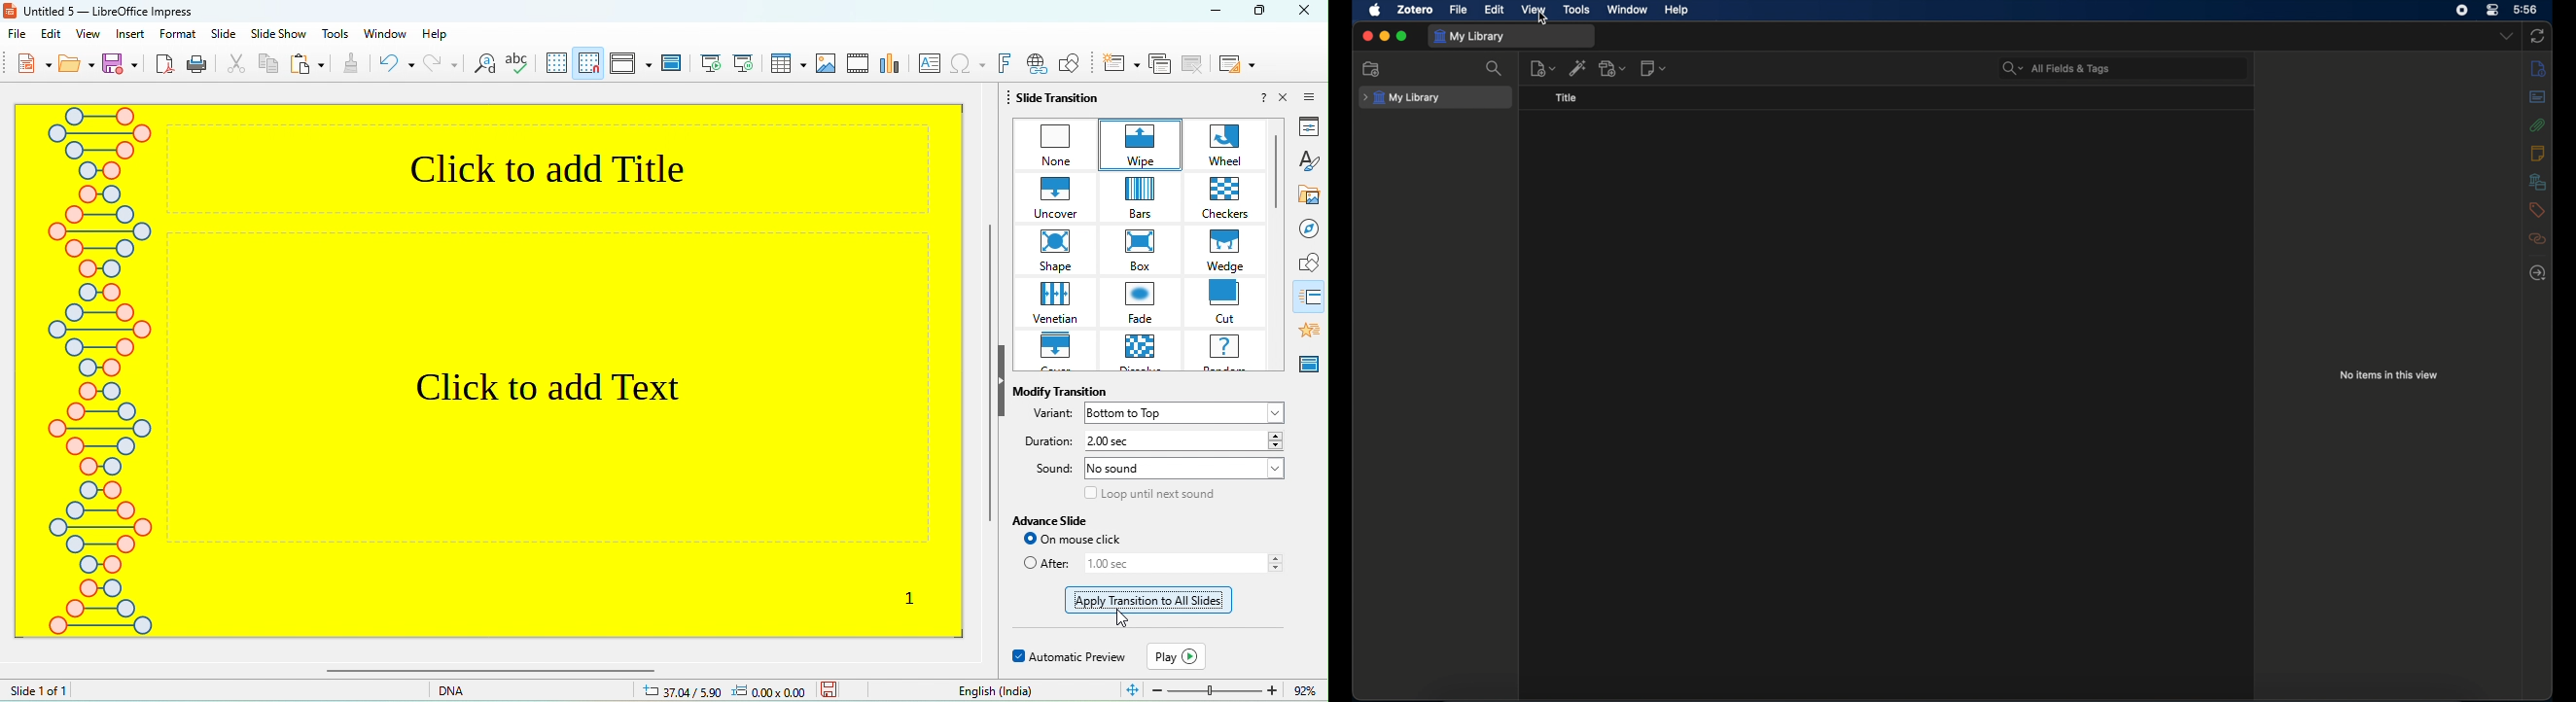 This screenshot has width=2576, height=728. Describe the element at coordinates (1058, 388) in the screenshot. I see `modify transition` at that location.